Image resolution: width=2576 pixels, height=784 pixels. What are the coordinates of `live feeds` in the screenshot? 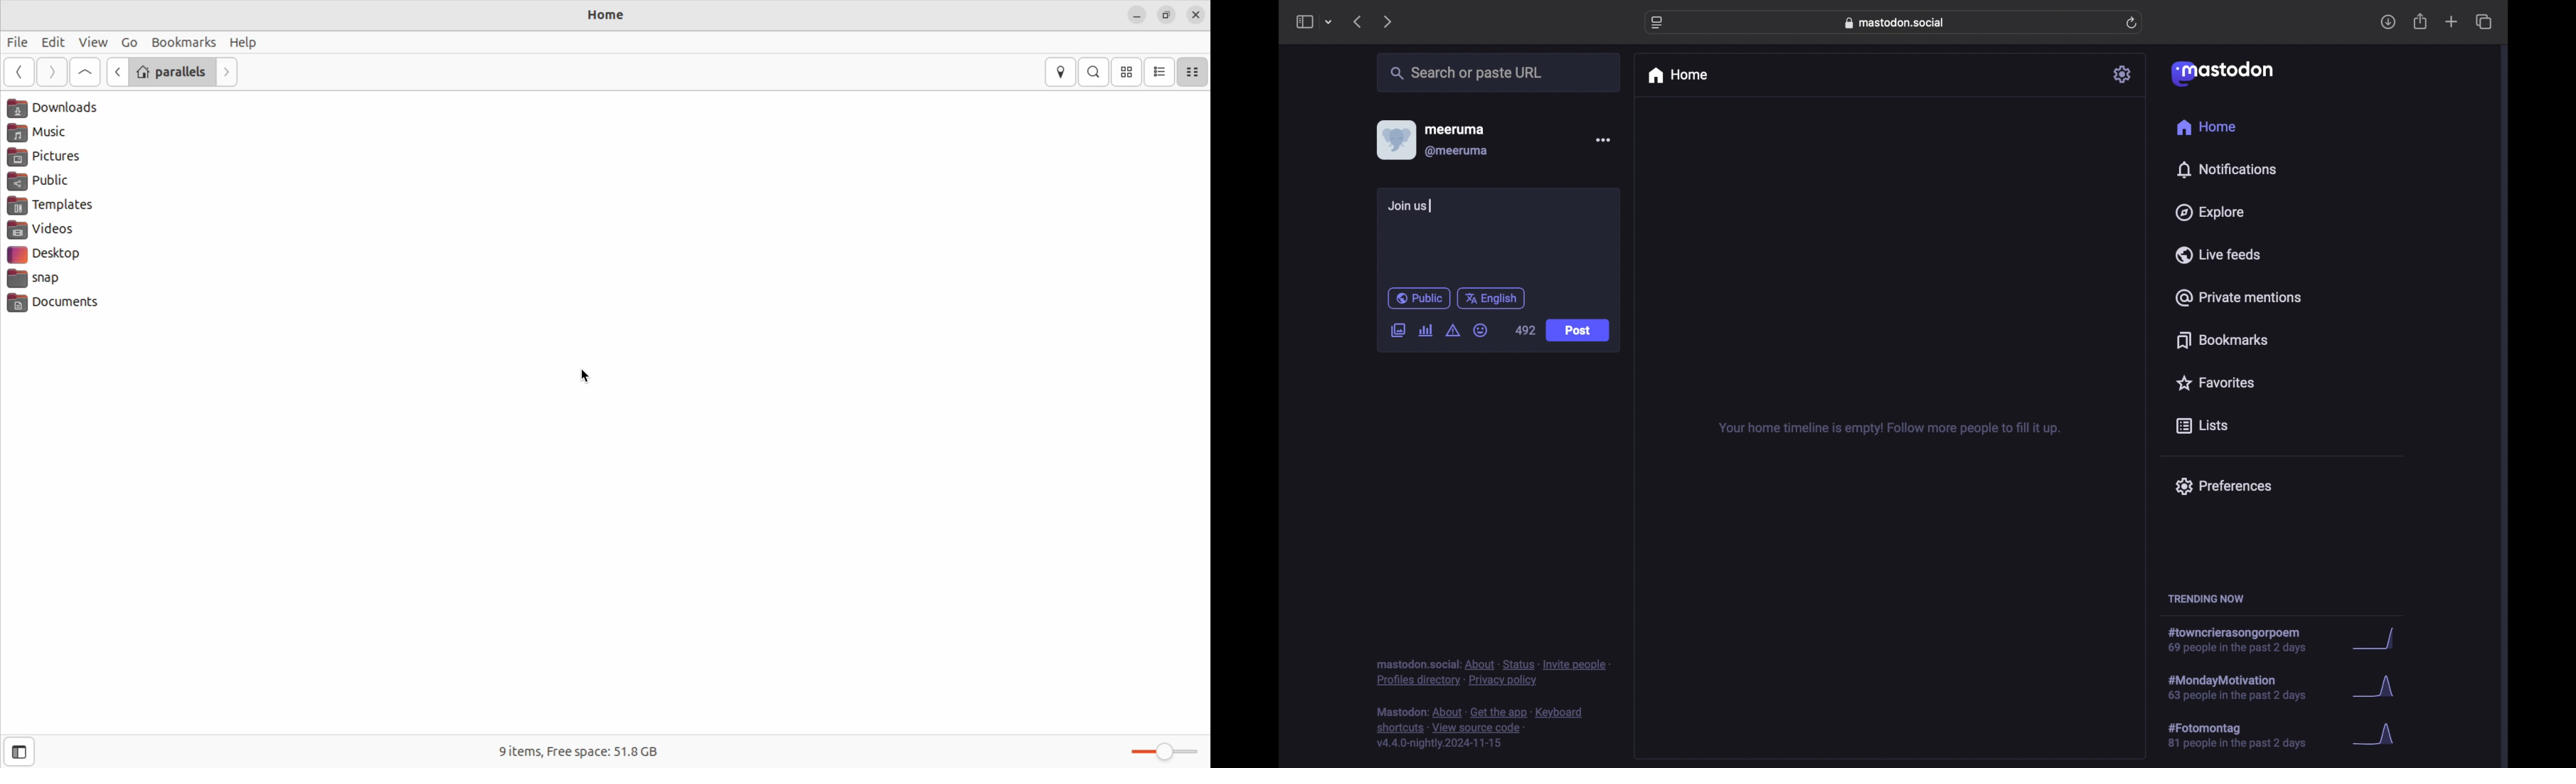 It's located at (2219, 255).